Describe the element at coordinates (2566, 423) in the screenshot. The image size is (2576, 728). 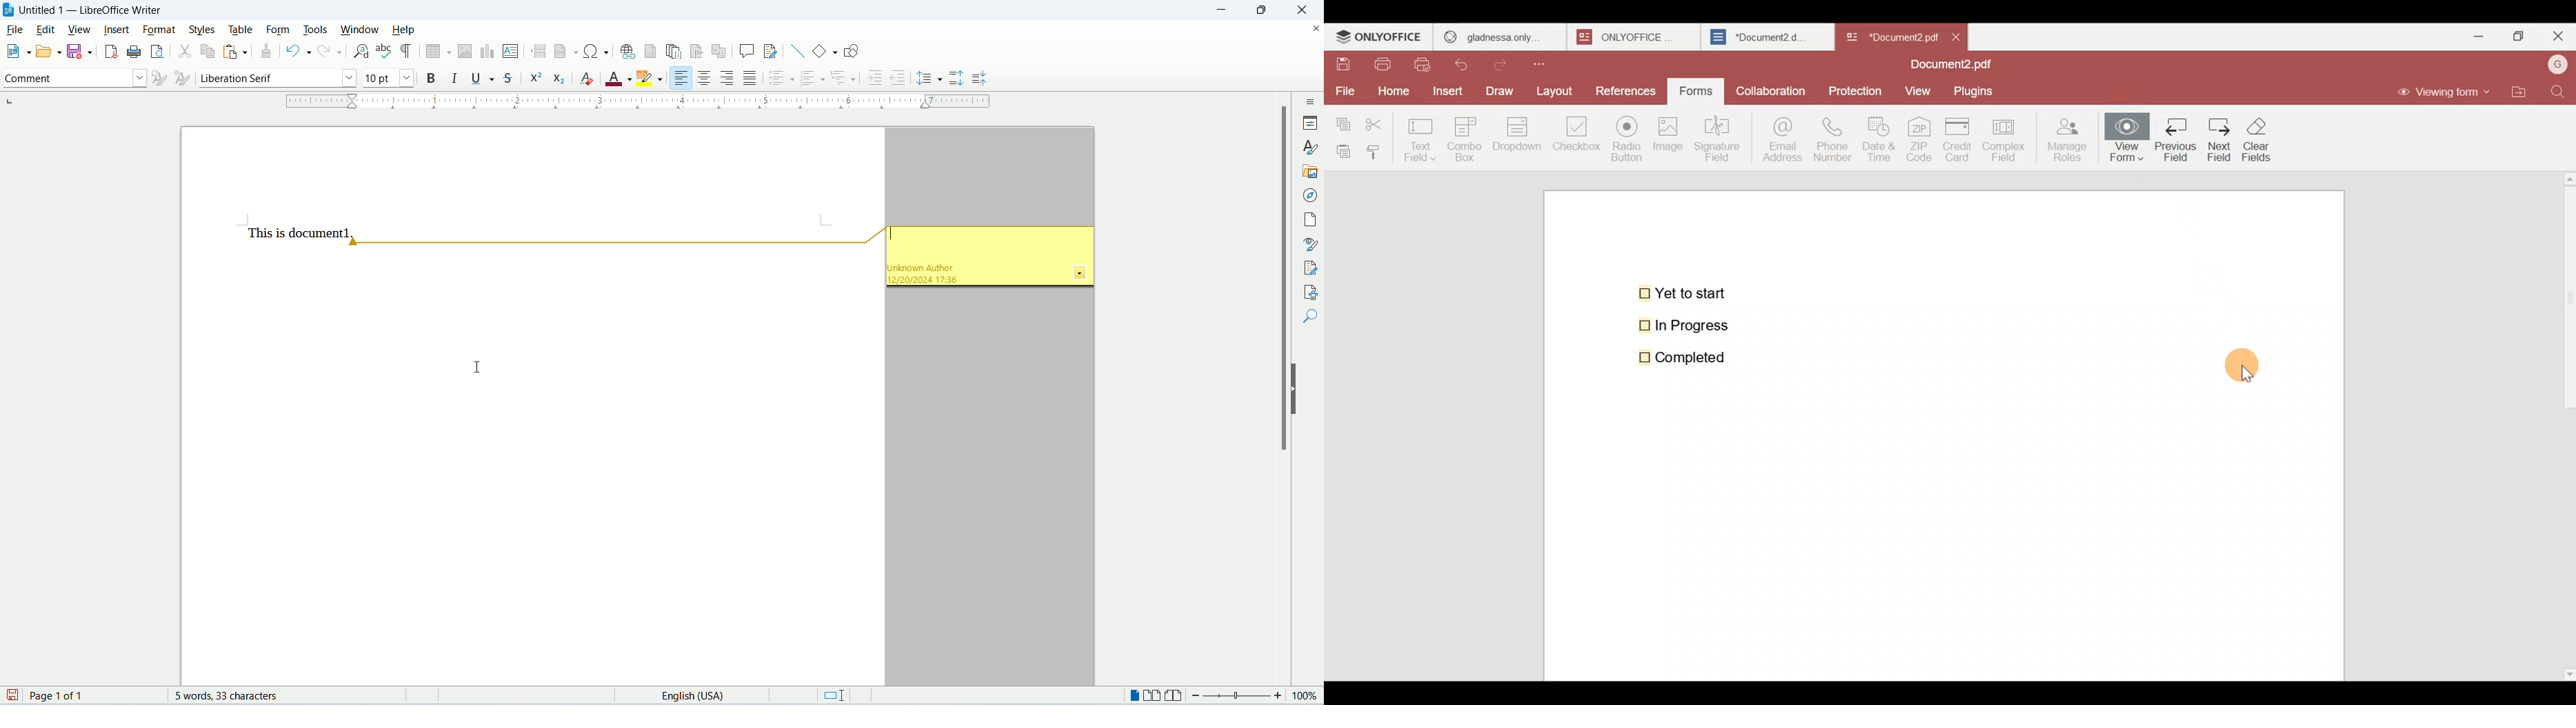
I see `Scroll bar` at that location.